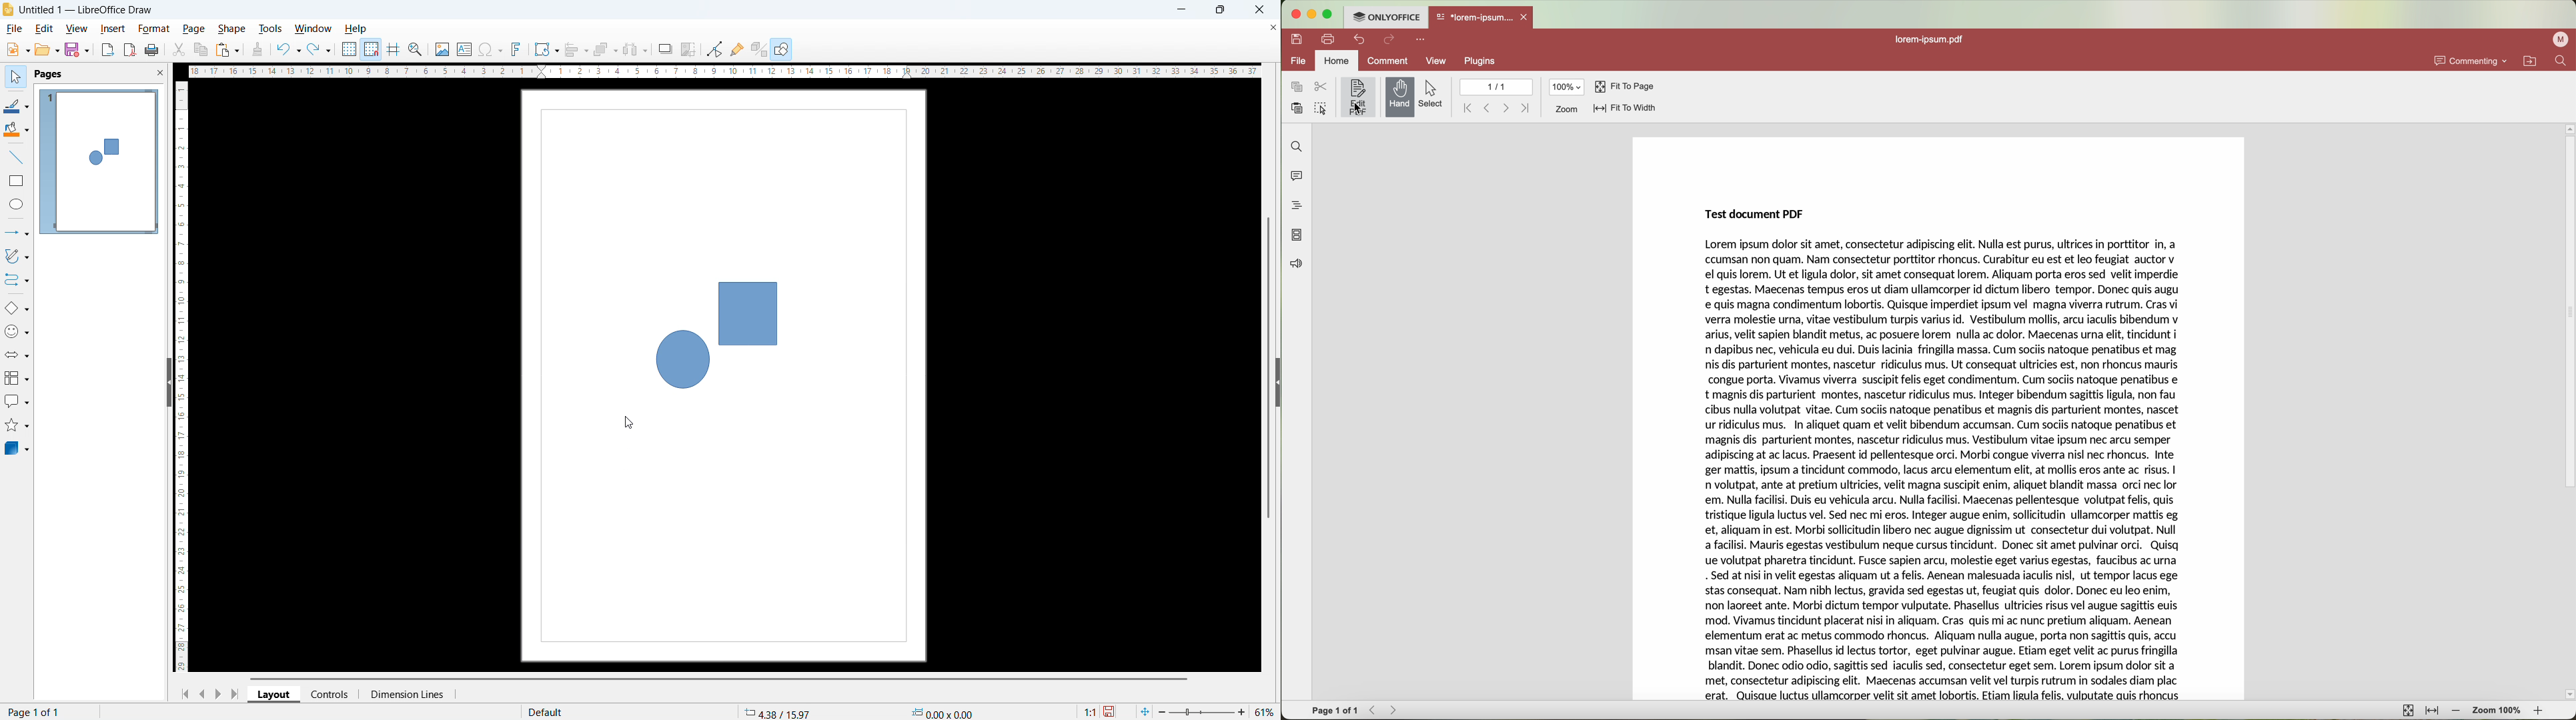 The image size is (2576, 728). What do you see at coordinates (1329, 38) in the screenshot?
I see `print` at bounding box center [1329, 38].